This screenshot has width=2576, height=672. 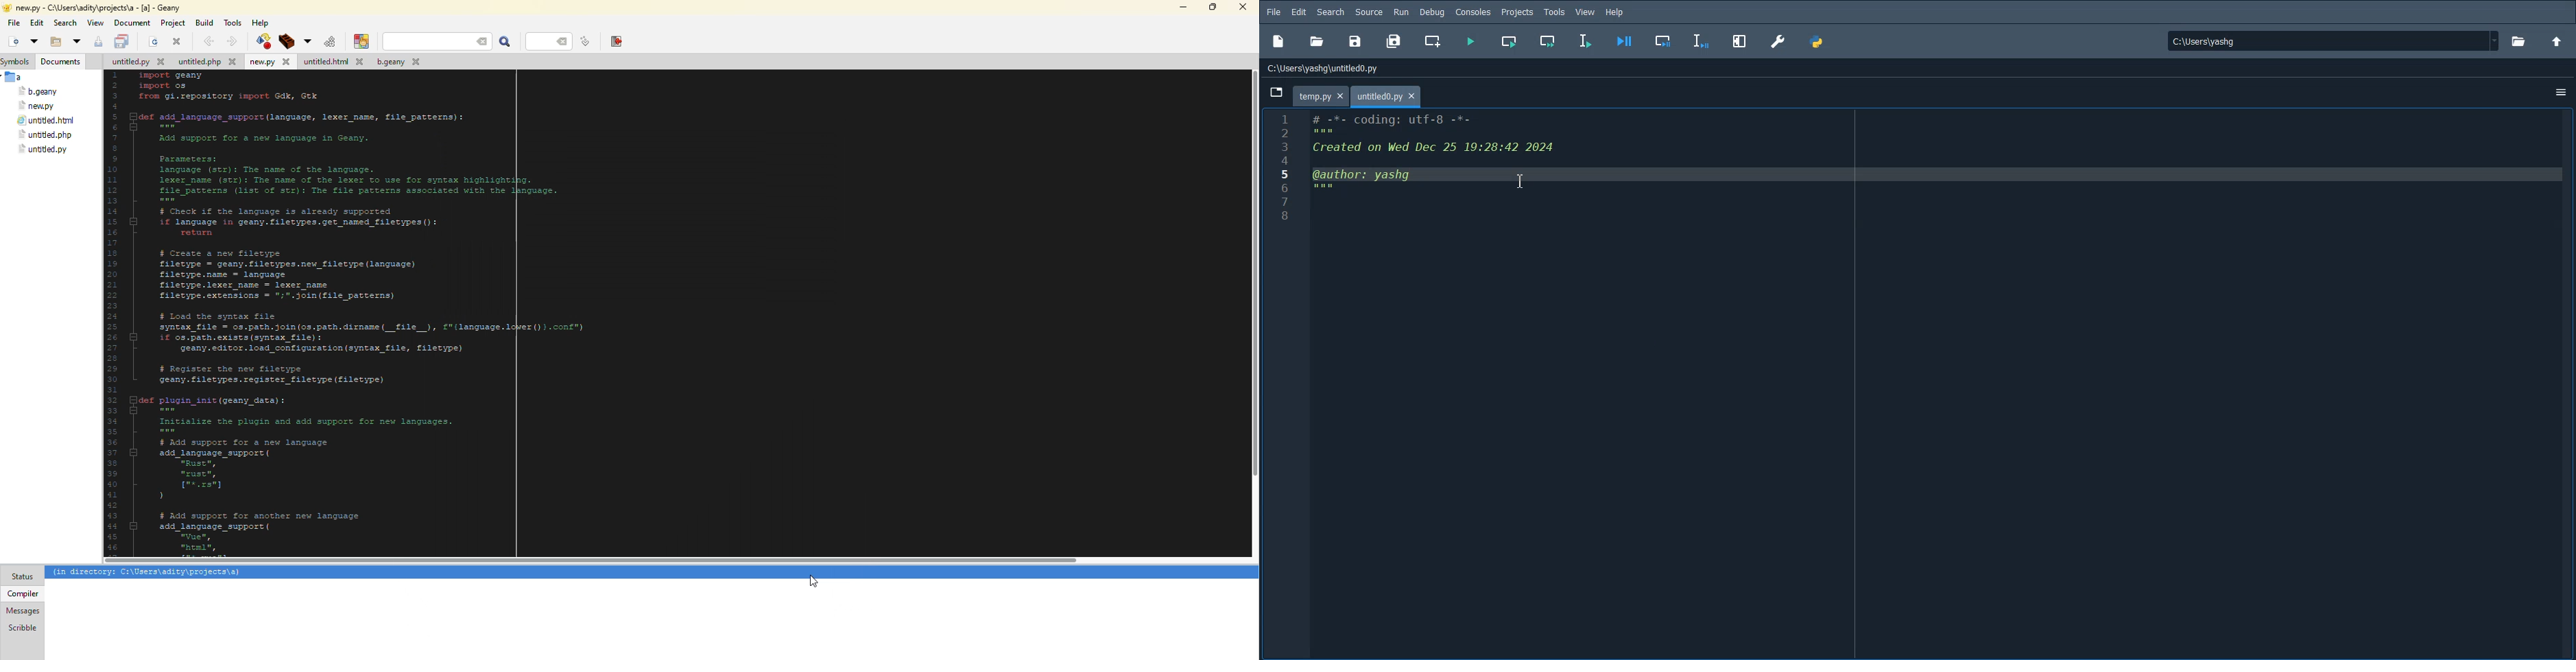 What do you see at coordinates (1518, 12) in the screenshot?
I see `Projects` at bounding box center [1518, 12].